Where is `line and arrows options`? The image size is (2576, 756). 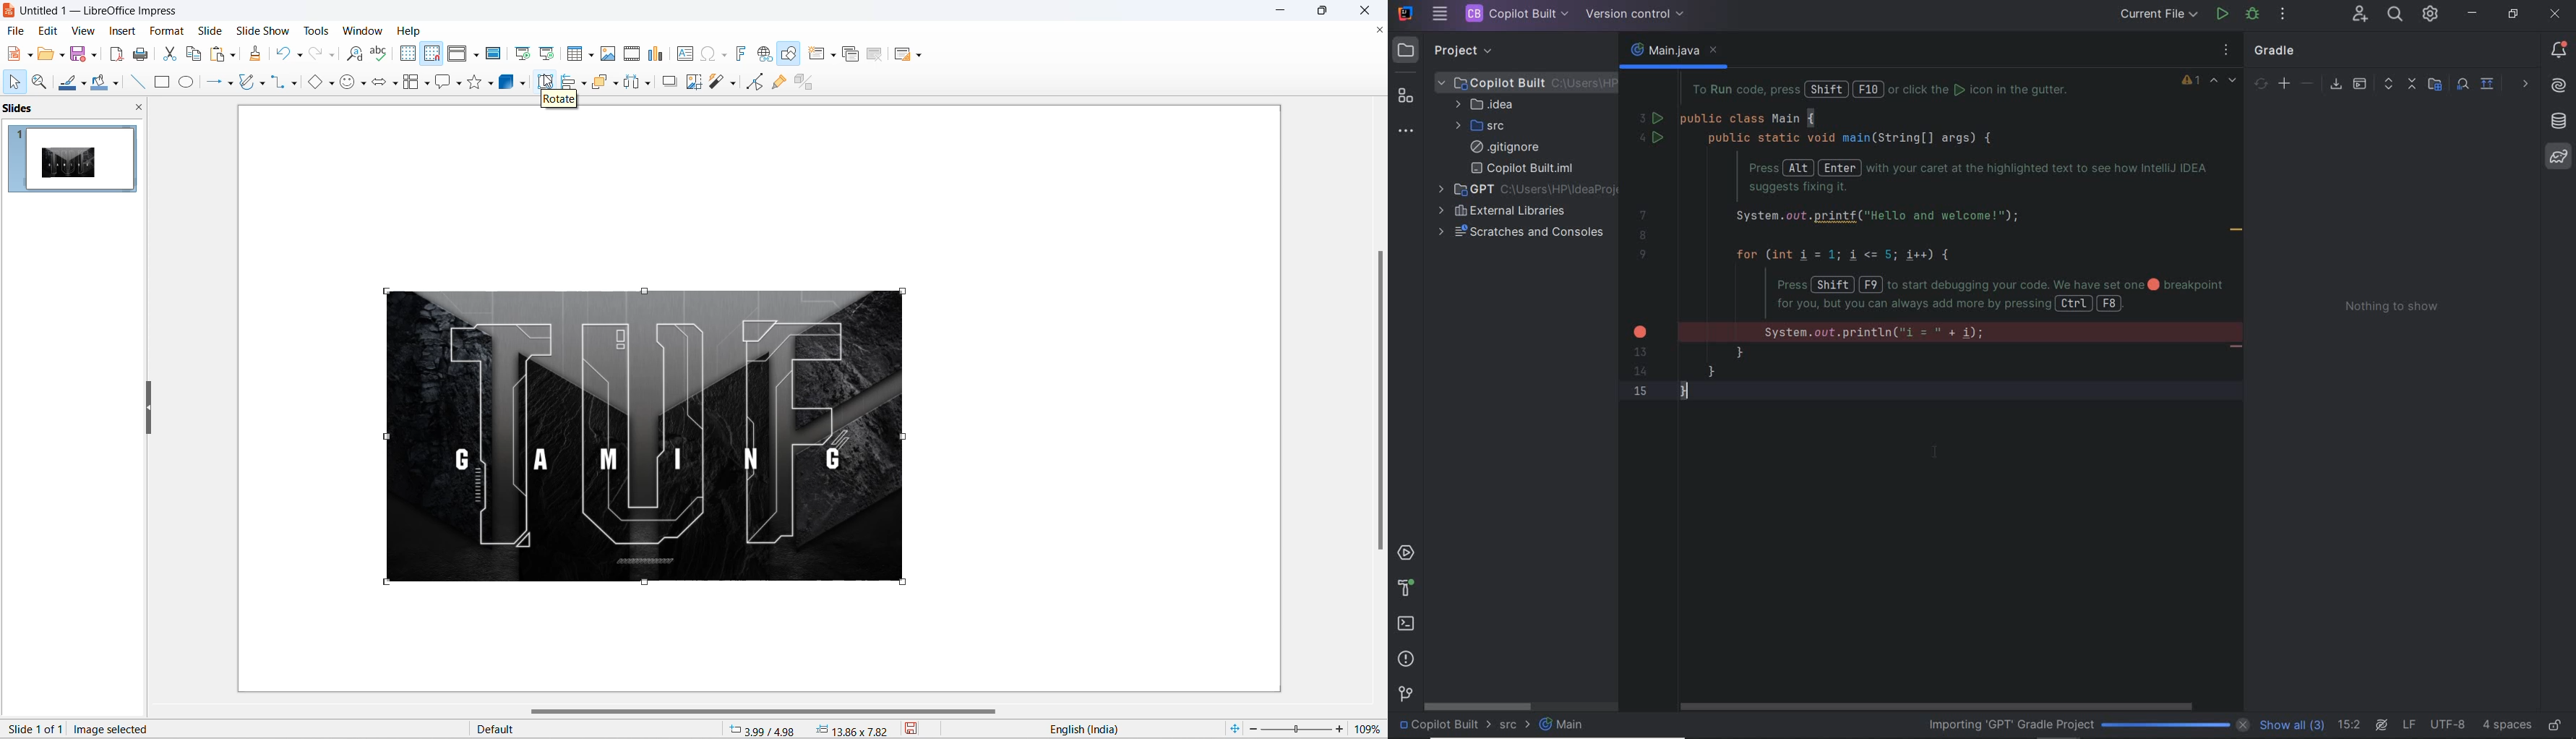 line and arrows options is located at coordinates (229, 84).